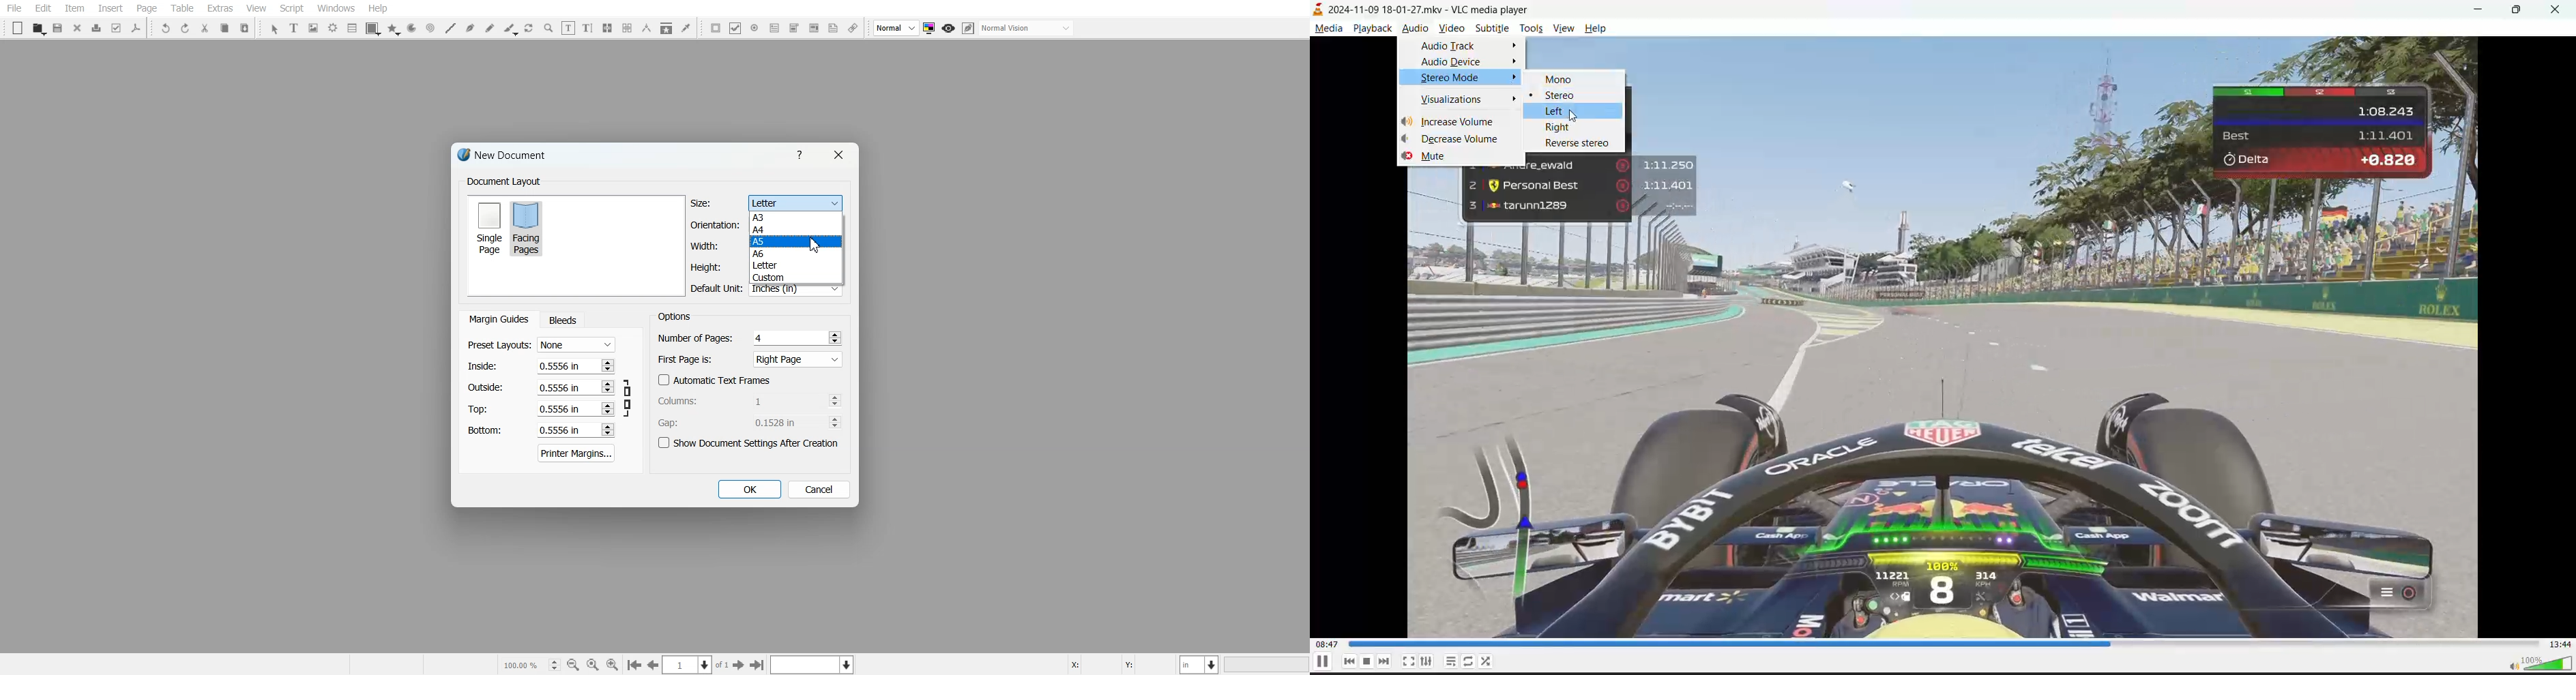 This screenshot has height=700, width=2576. Describe the element at coordinates (411, 29) in the screenshot. I see `Arc` at that location.